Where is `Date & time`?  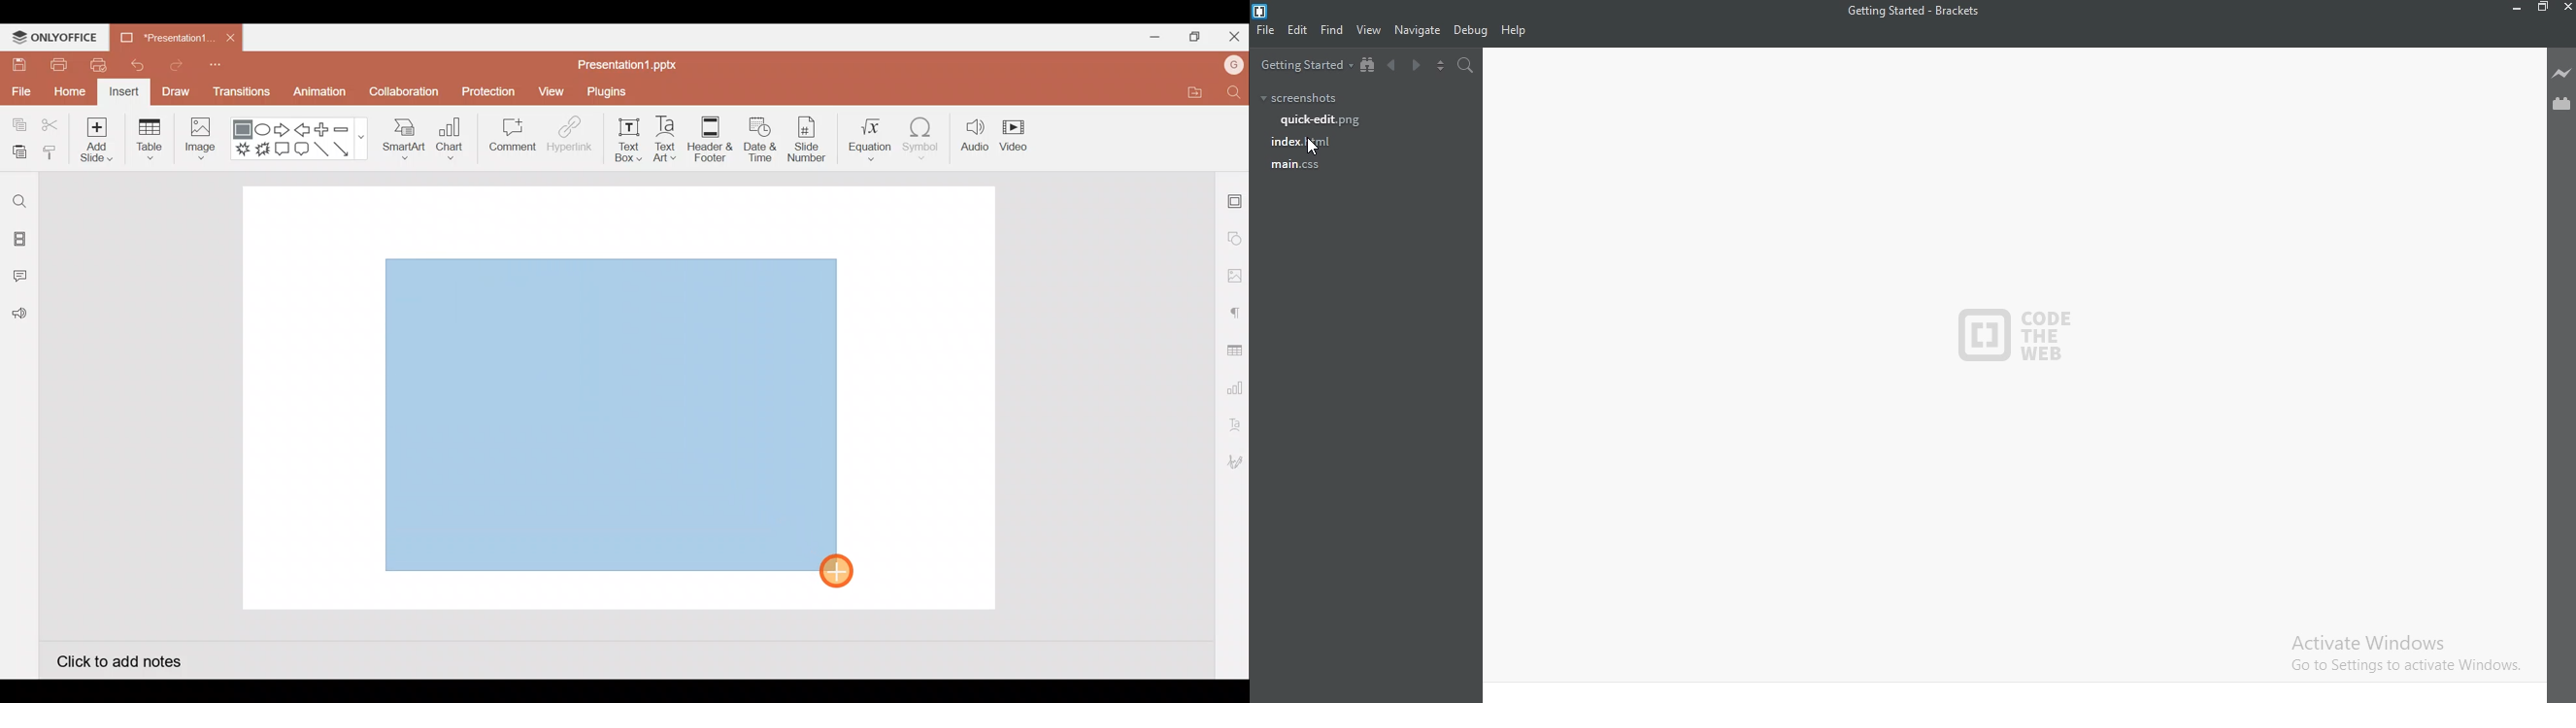 Date & time is located at coordinates (760, 139).